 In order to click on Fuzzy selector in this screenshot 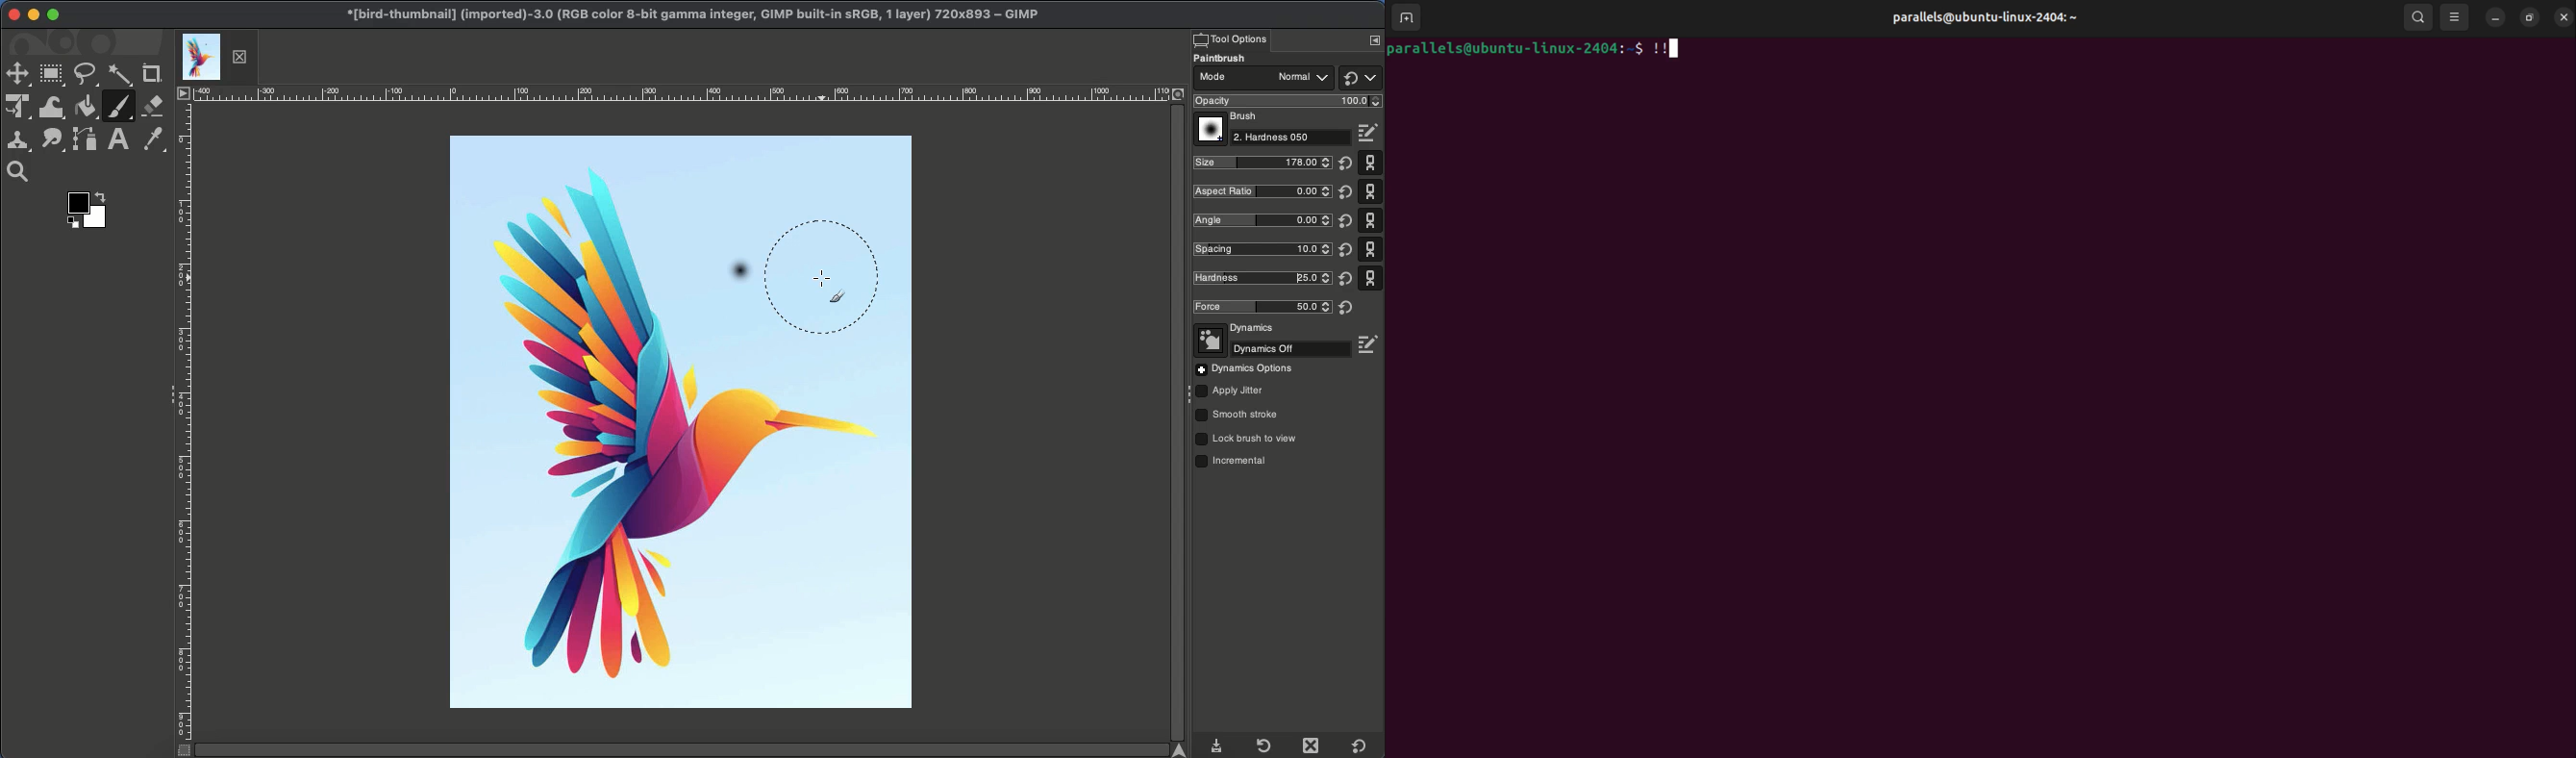, I will do `click(120, 76)`.